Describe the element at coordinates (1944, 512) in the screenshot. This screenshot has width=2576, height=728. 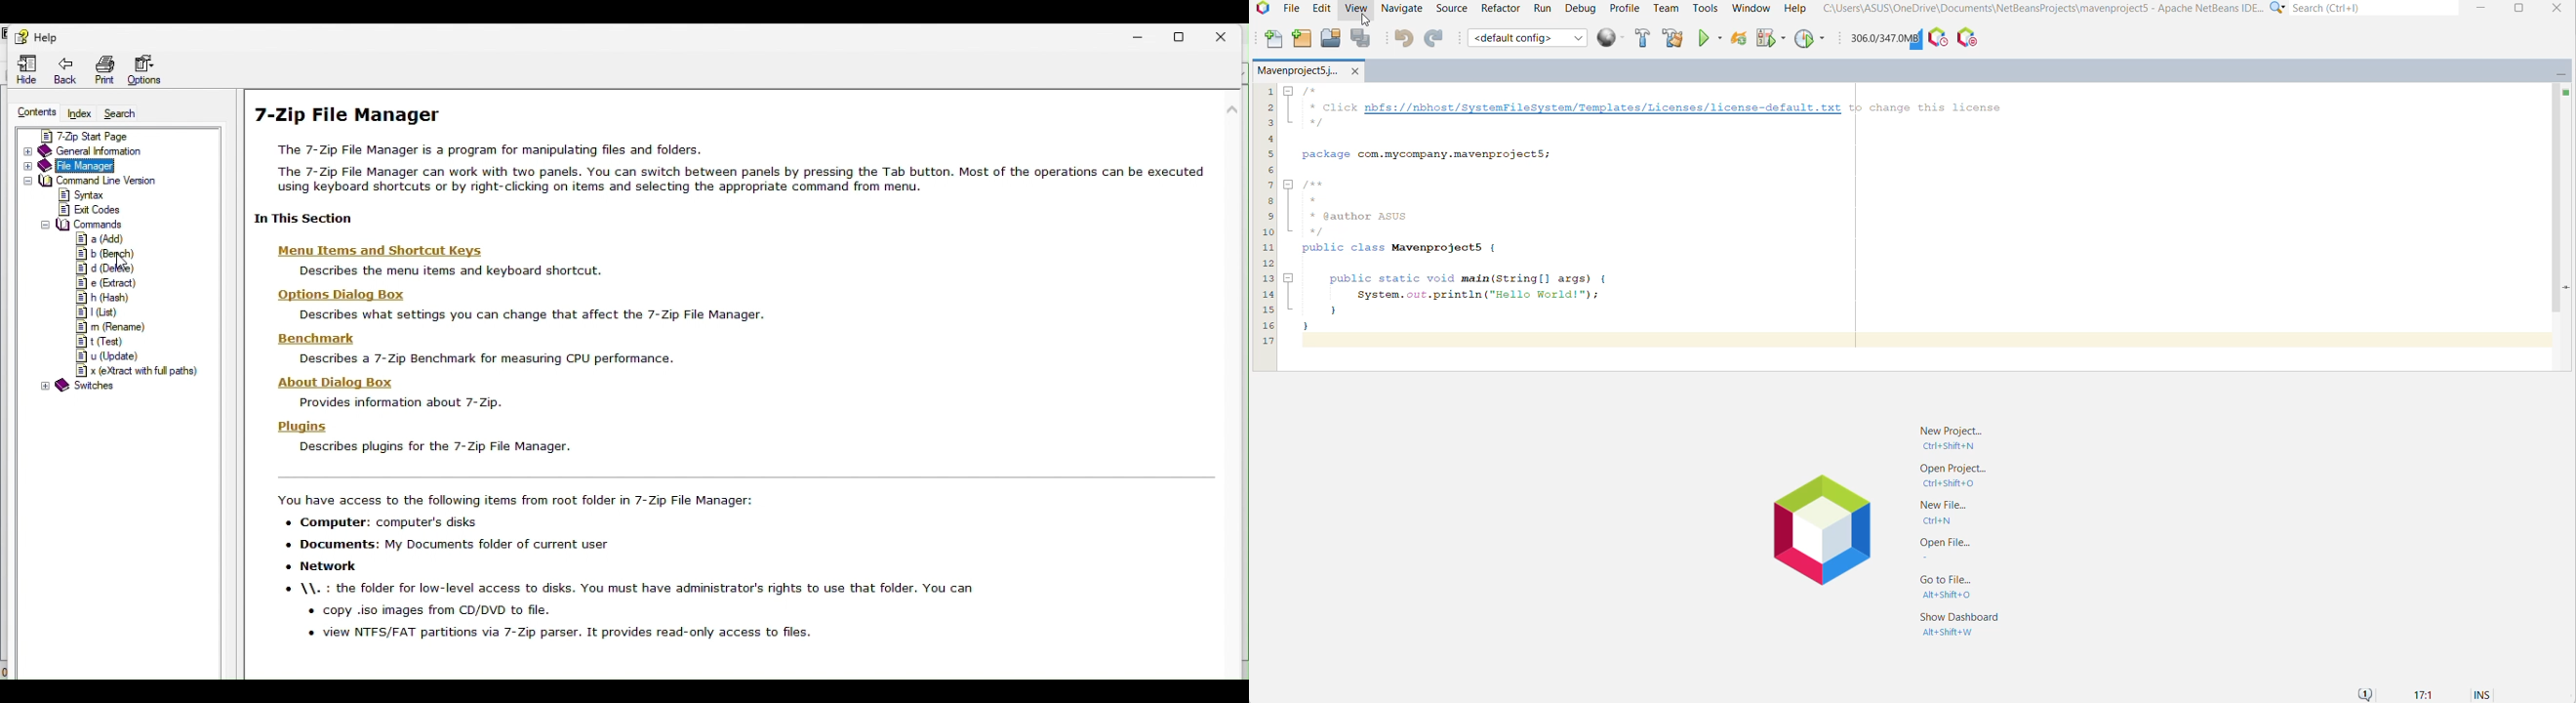
I see `New File` at that location.